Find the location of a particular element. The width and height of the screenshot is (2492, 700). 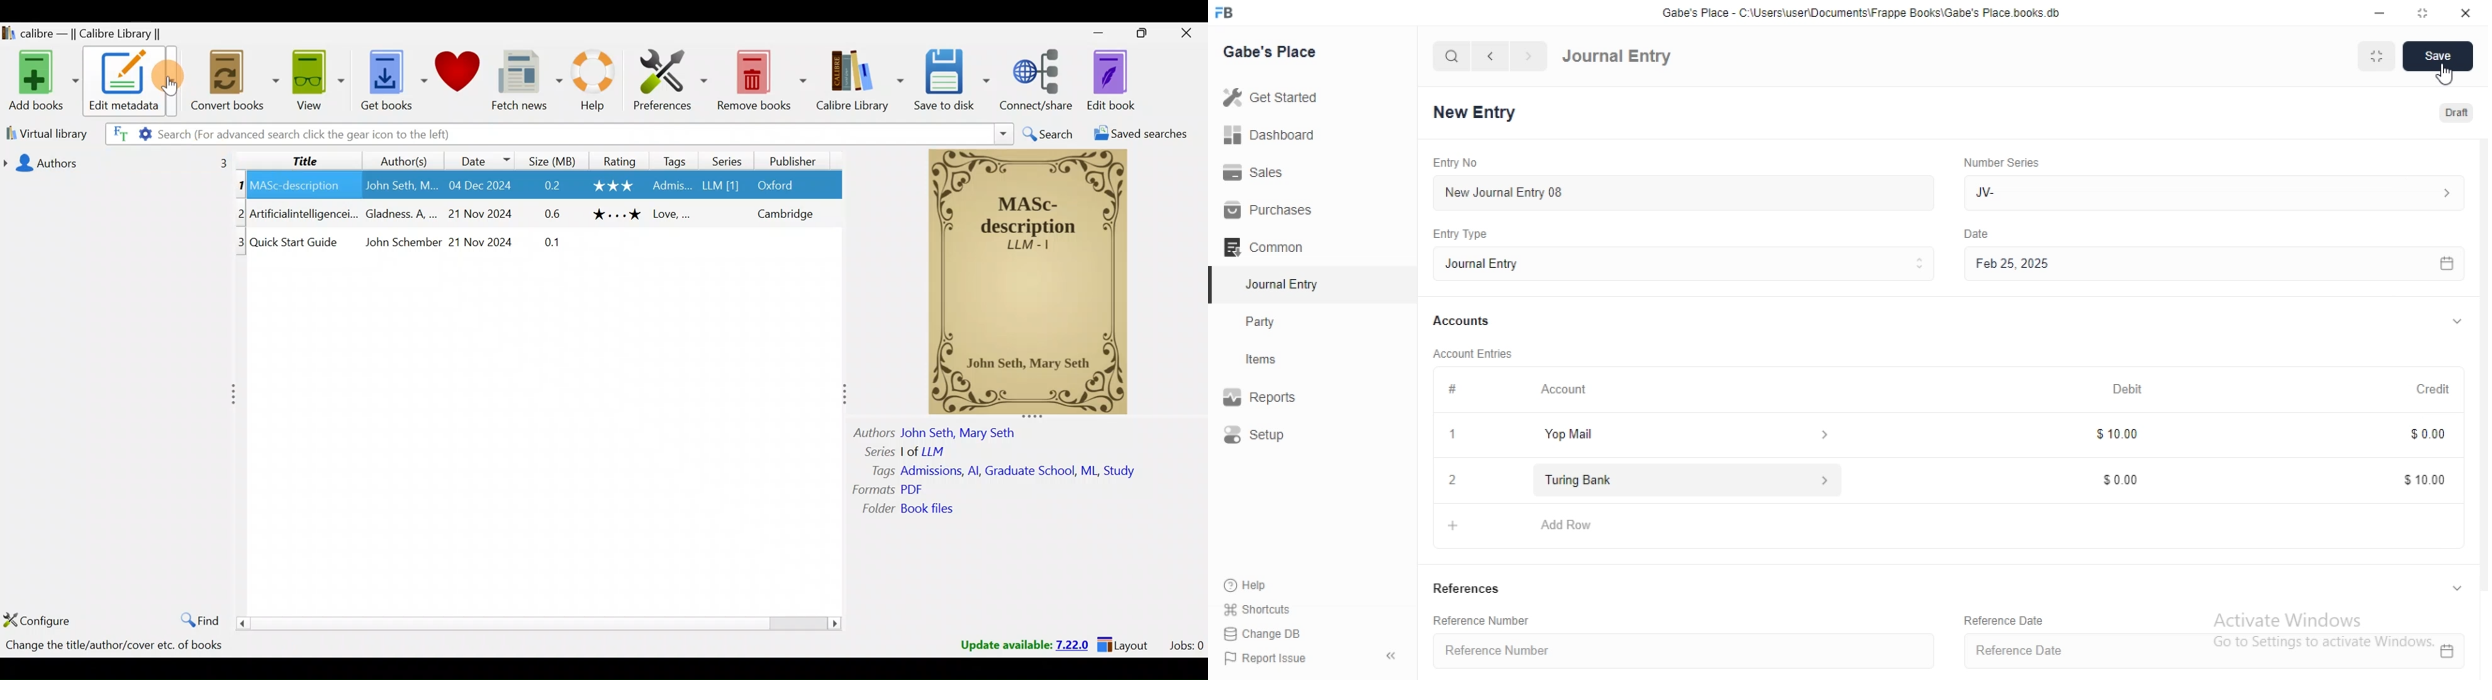

Reference Number is located at coordinates (1678, 654).